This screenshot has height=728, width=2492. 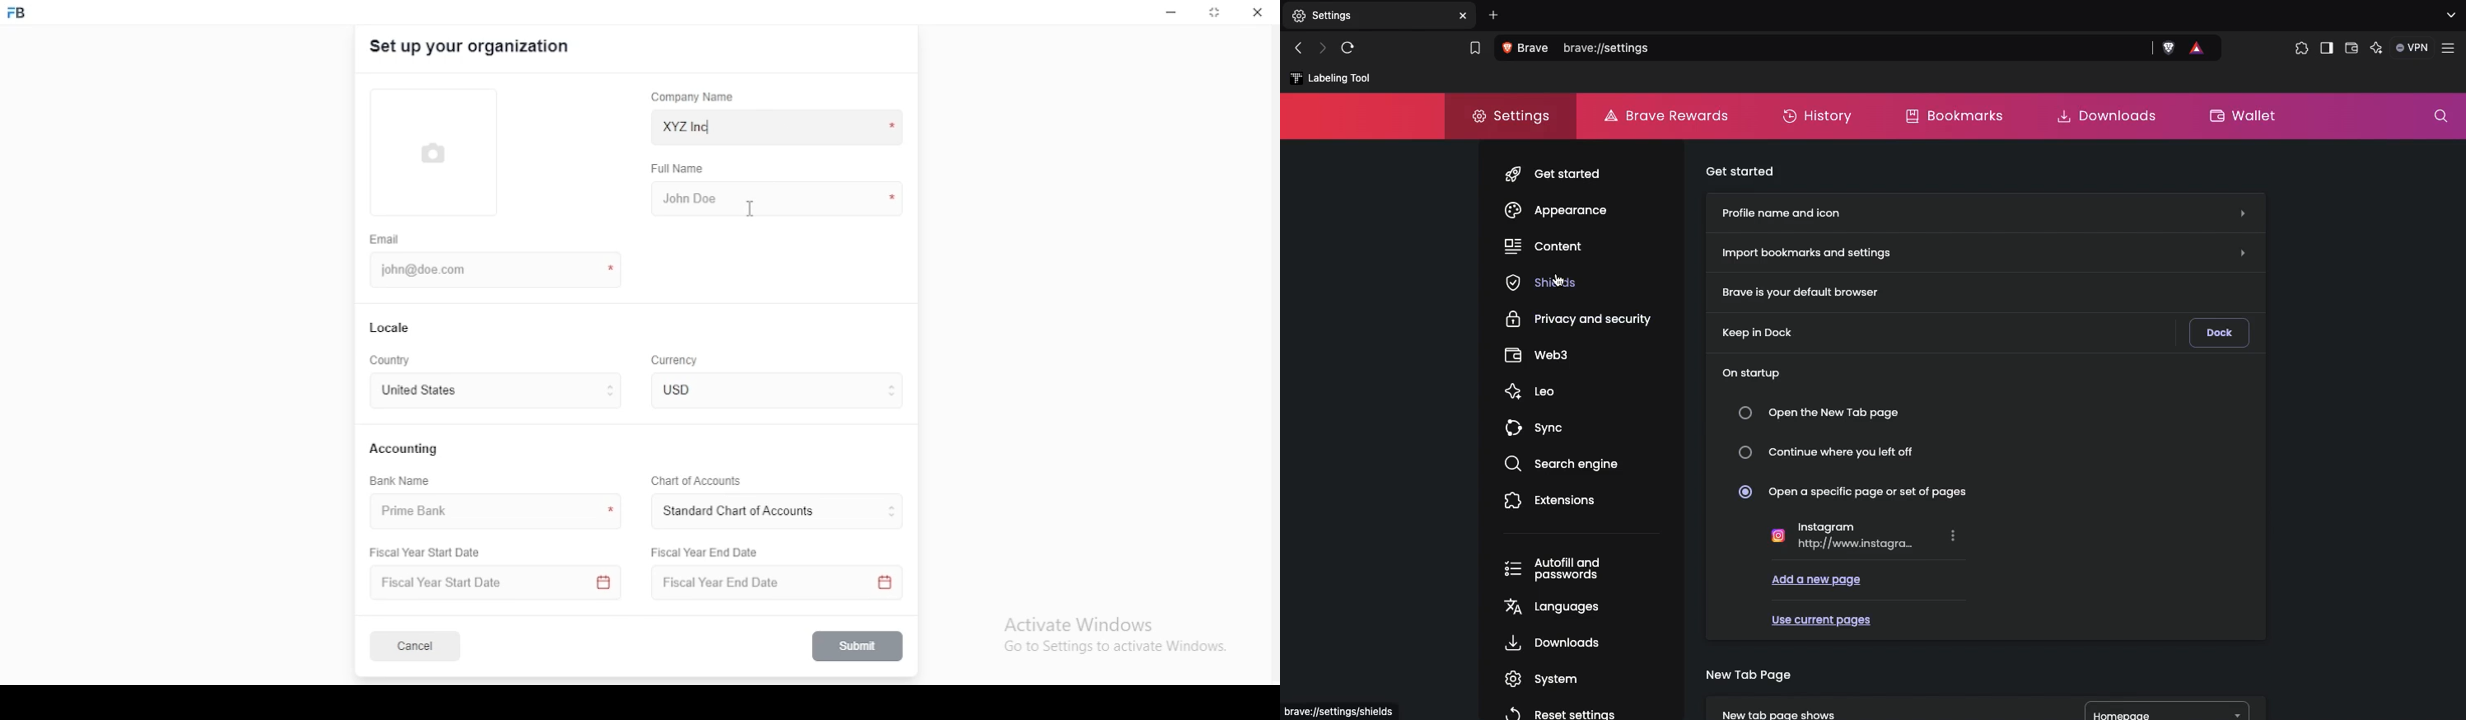 I want to click on Languages, so click(x=1552, y=605).